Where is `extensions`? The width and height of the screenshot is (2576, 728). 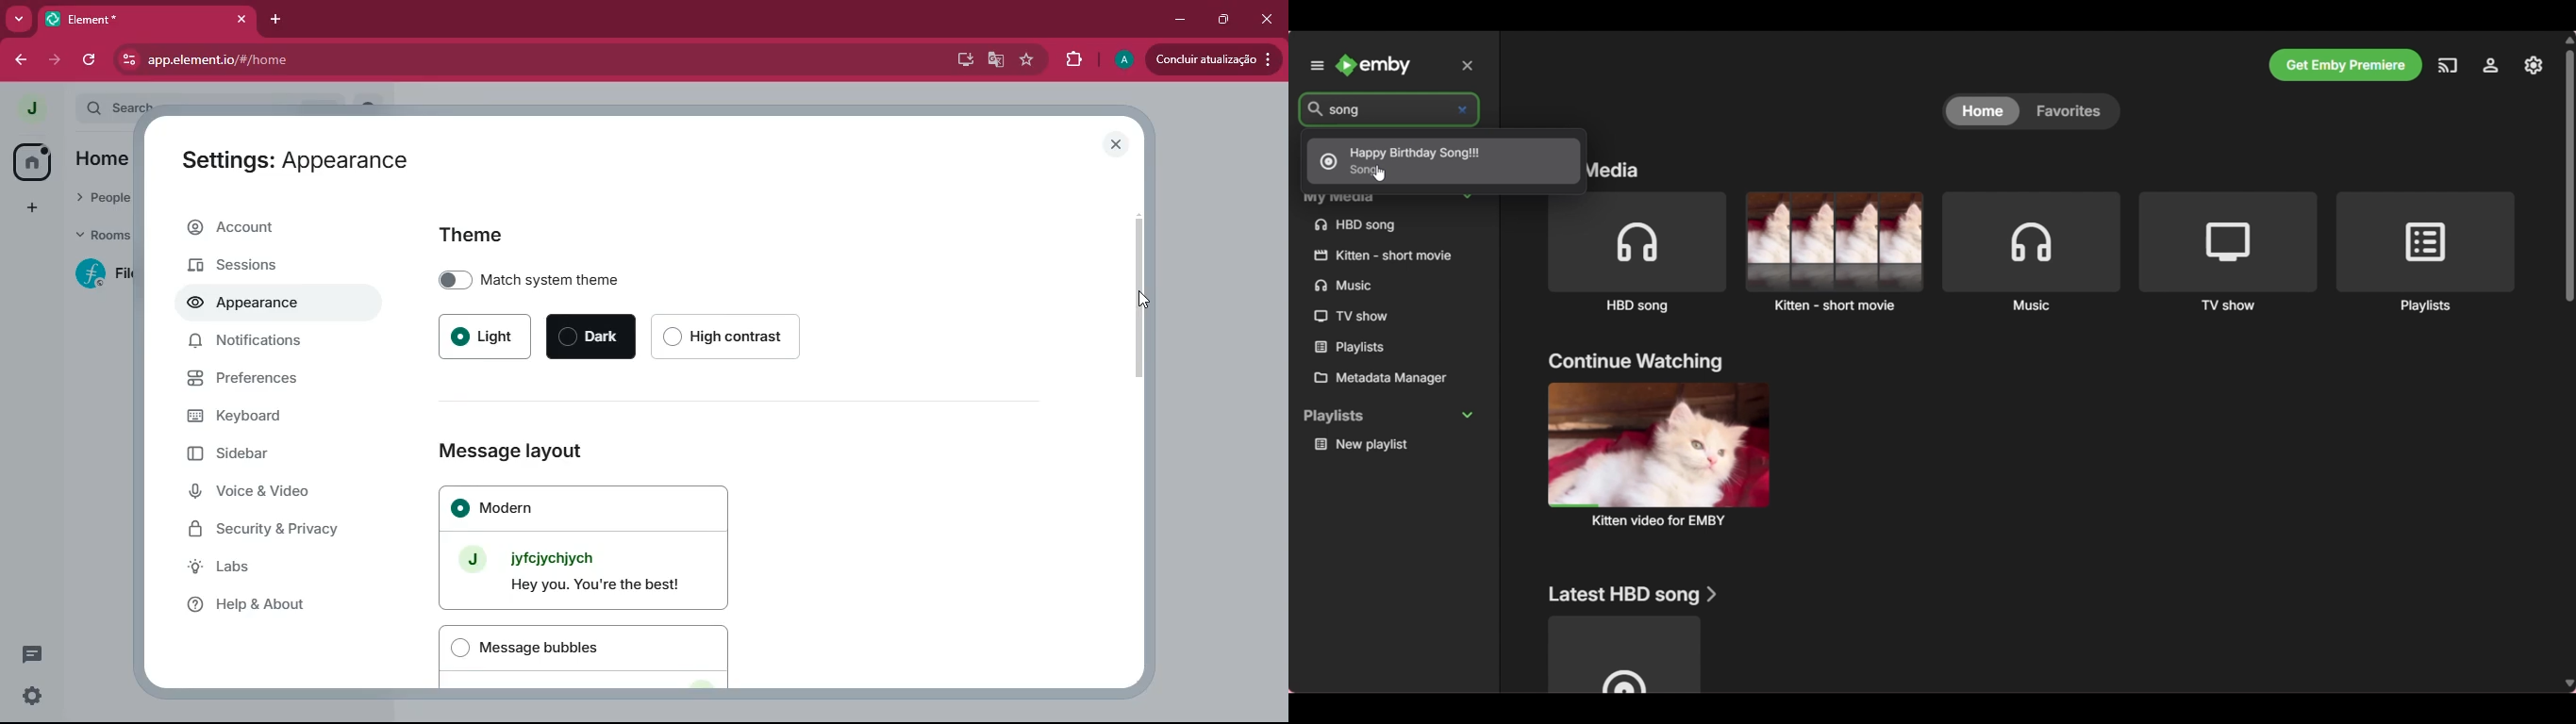
extensions is located at coordinates (1073, 58).